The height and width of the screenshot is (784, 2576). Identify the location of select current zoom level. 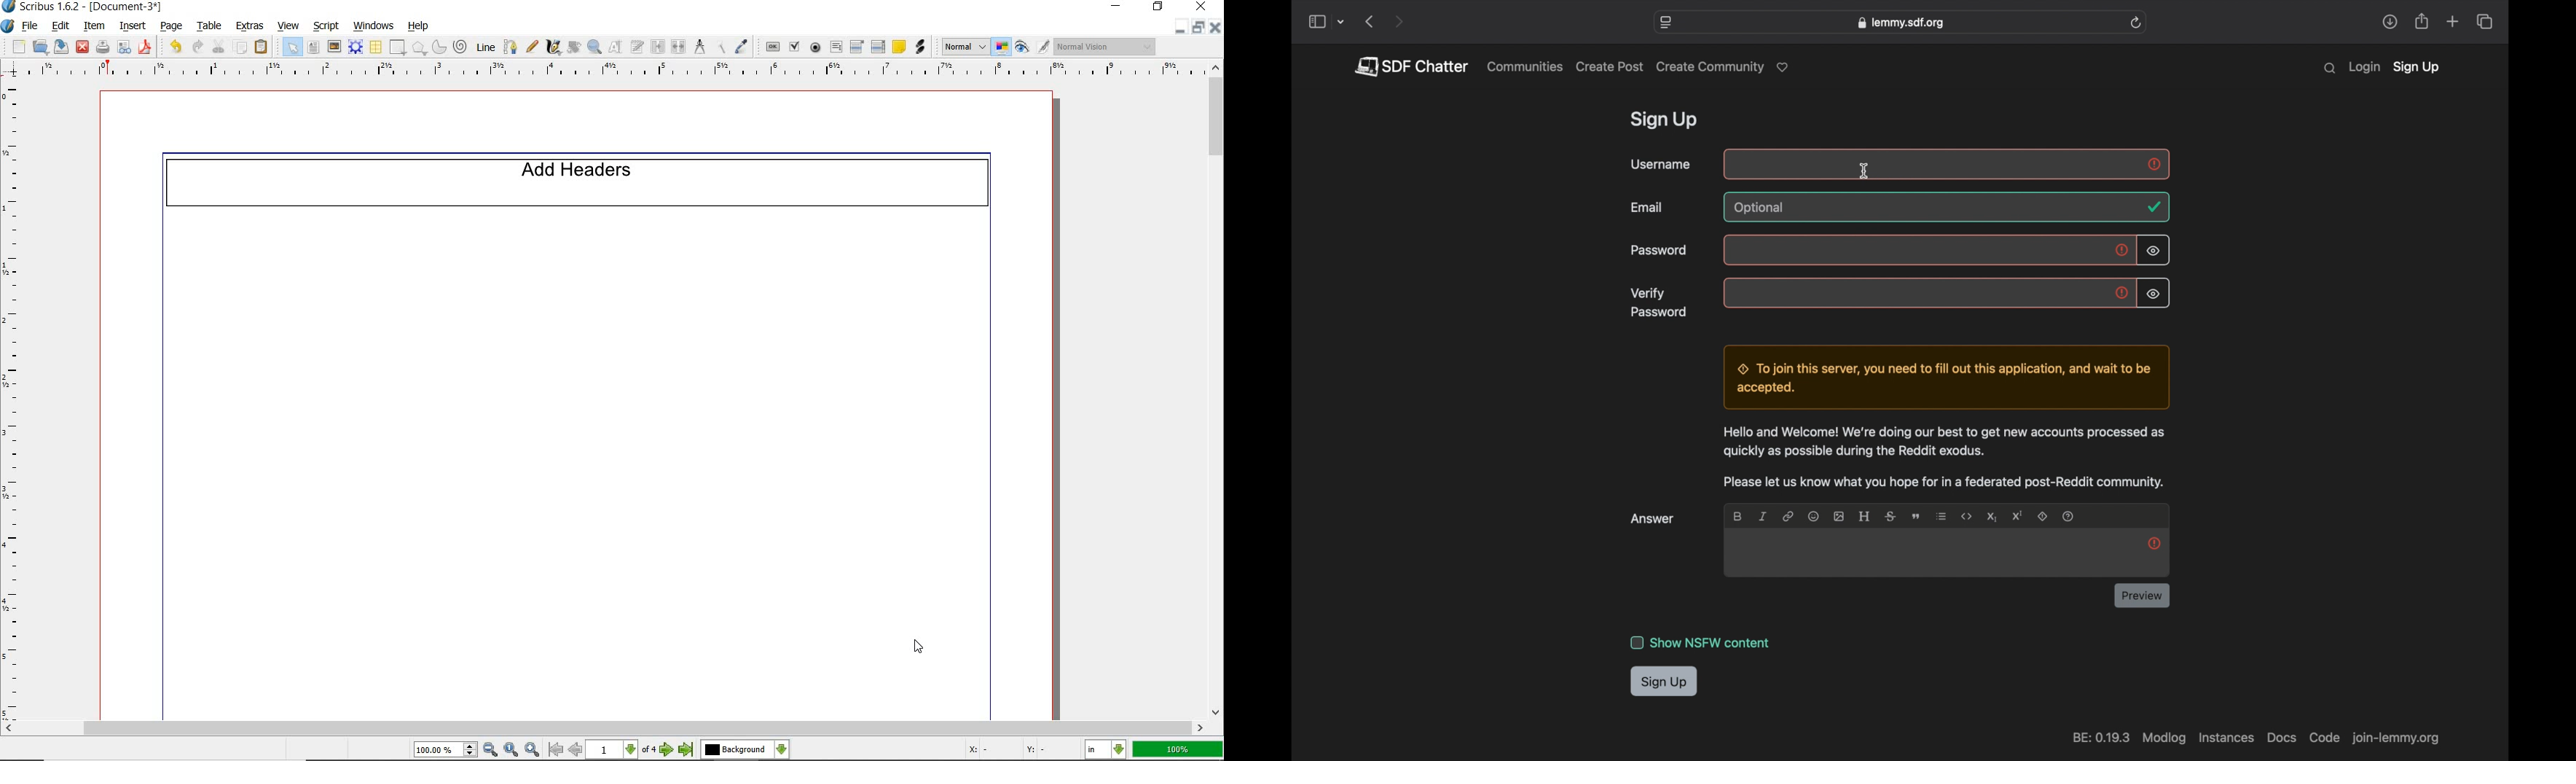
(447, 749).